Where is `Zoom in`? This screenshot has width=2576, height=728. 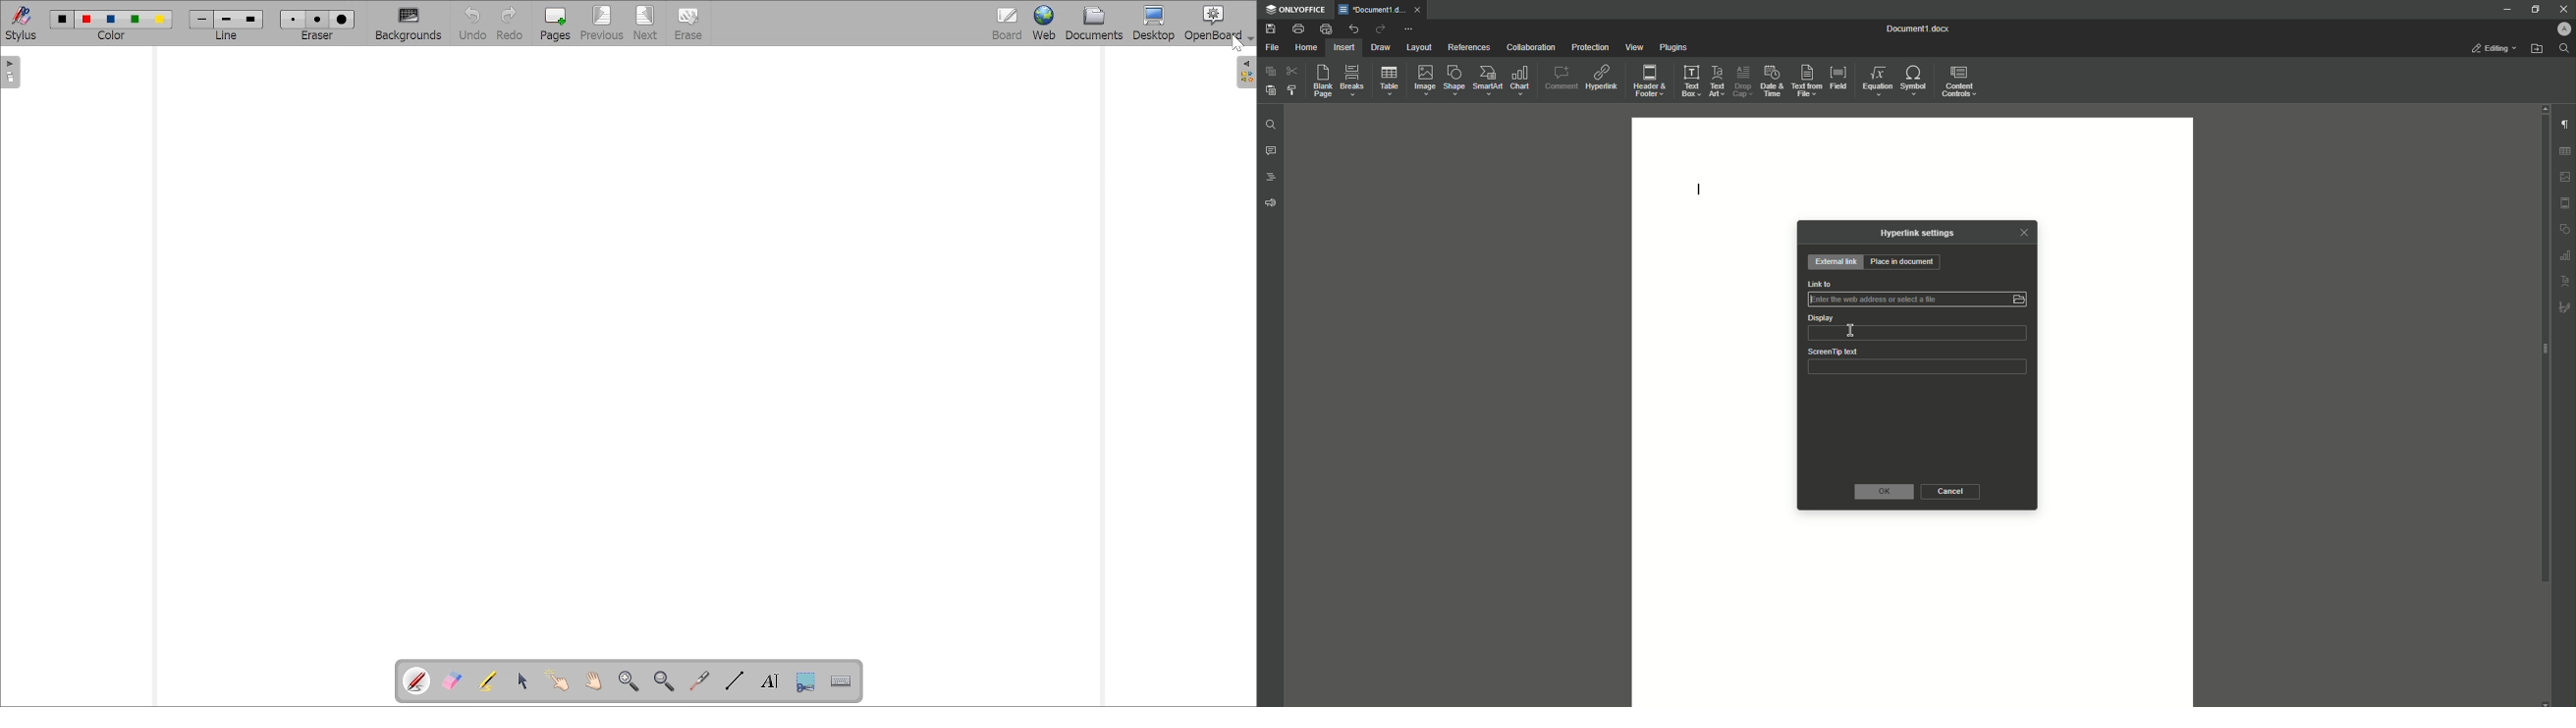
Zoom in is located at coordinates (630, 681).